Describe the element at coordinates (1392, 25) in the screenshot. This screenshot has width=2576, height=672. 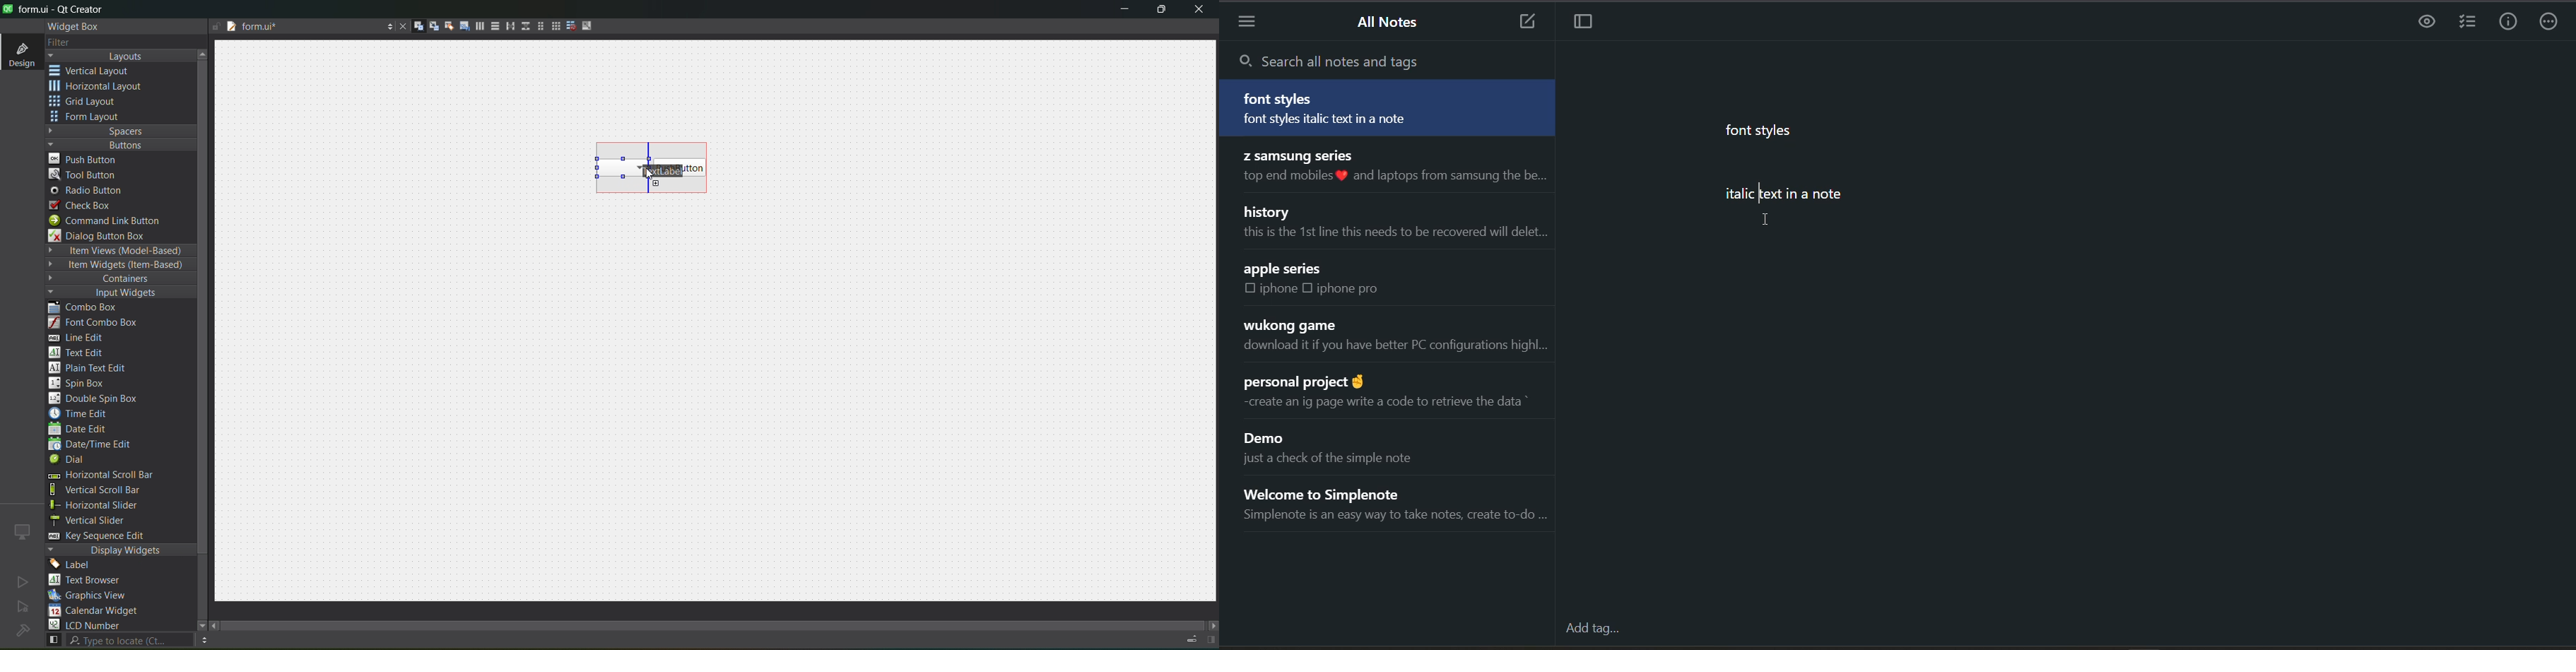
I see `all notes` at that location.